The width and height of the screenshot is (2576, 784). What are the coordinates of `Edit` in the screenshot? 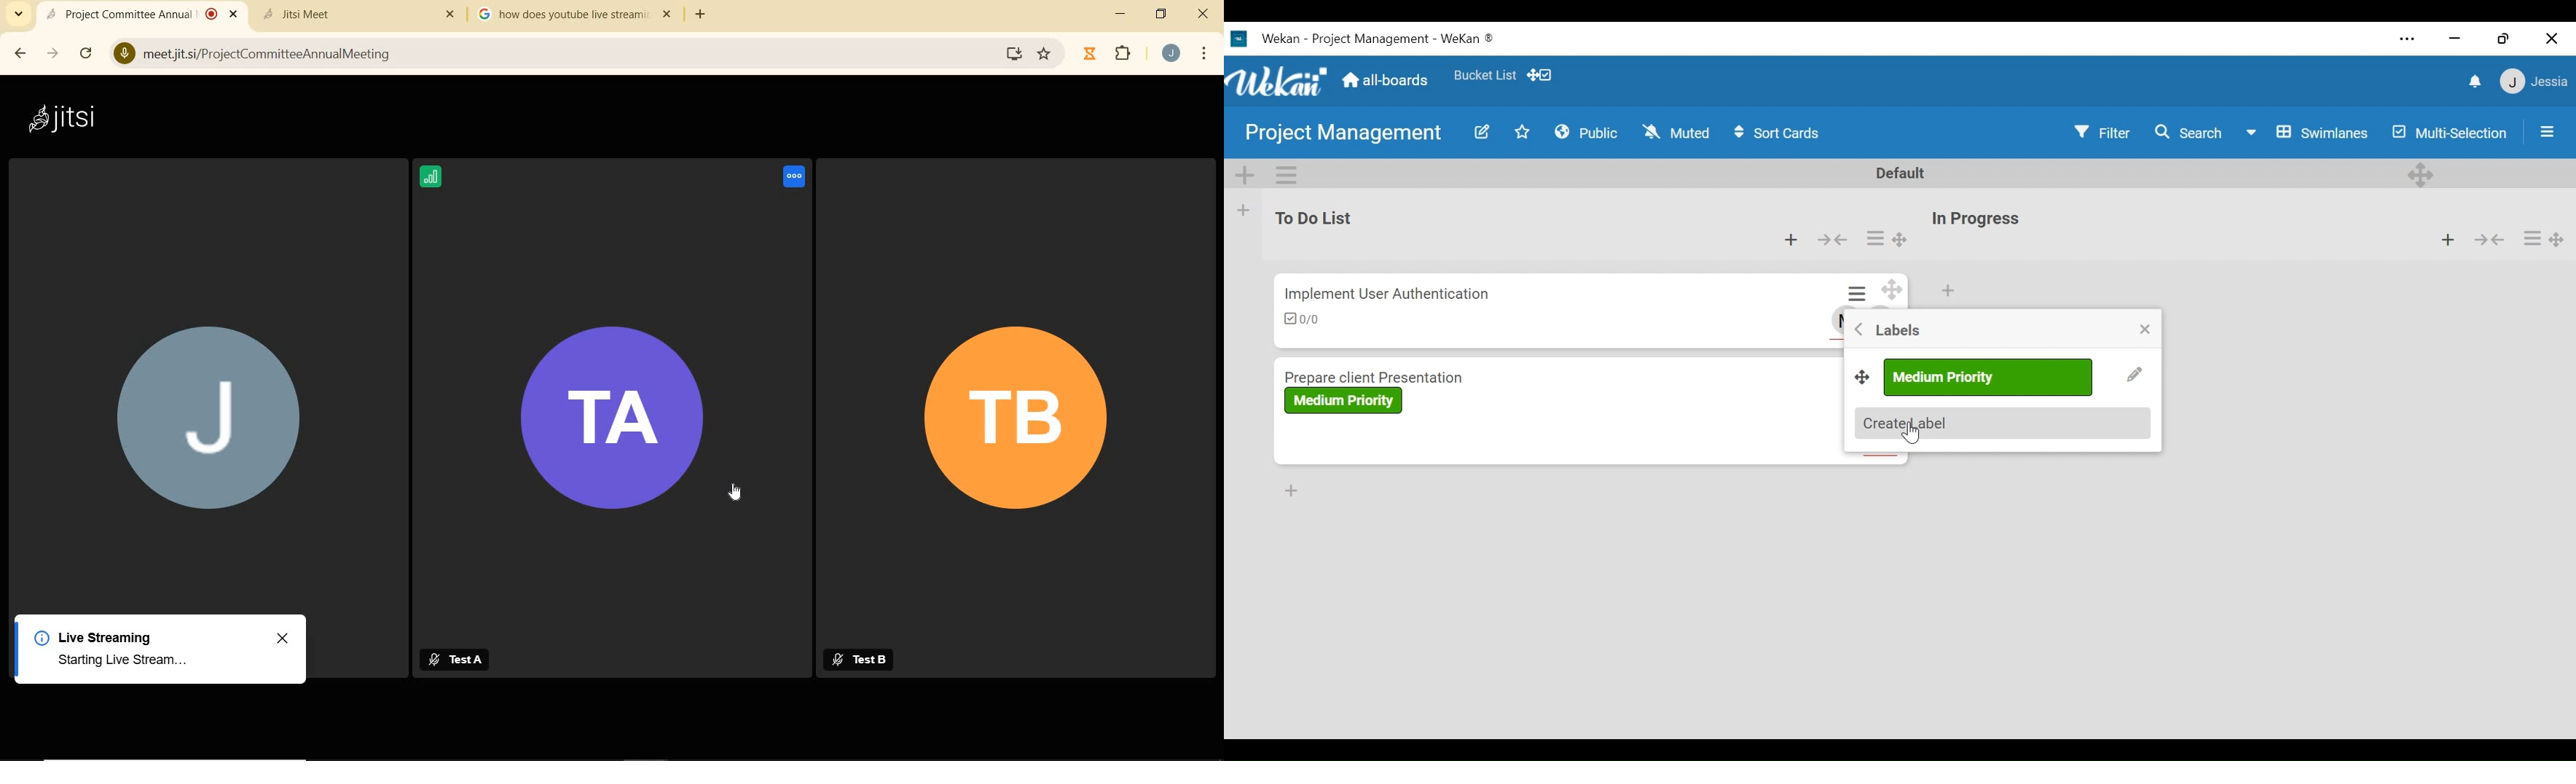 It's located at (1481, 132).